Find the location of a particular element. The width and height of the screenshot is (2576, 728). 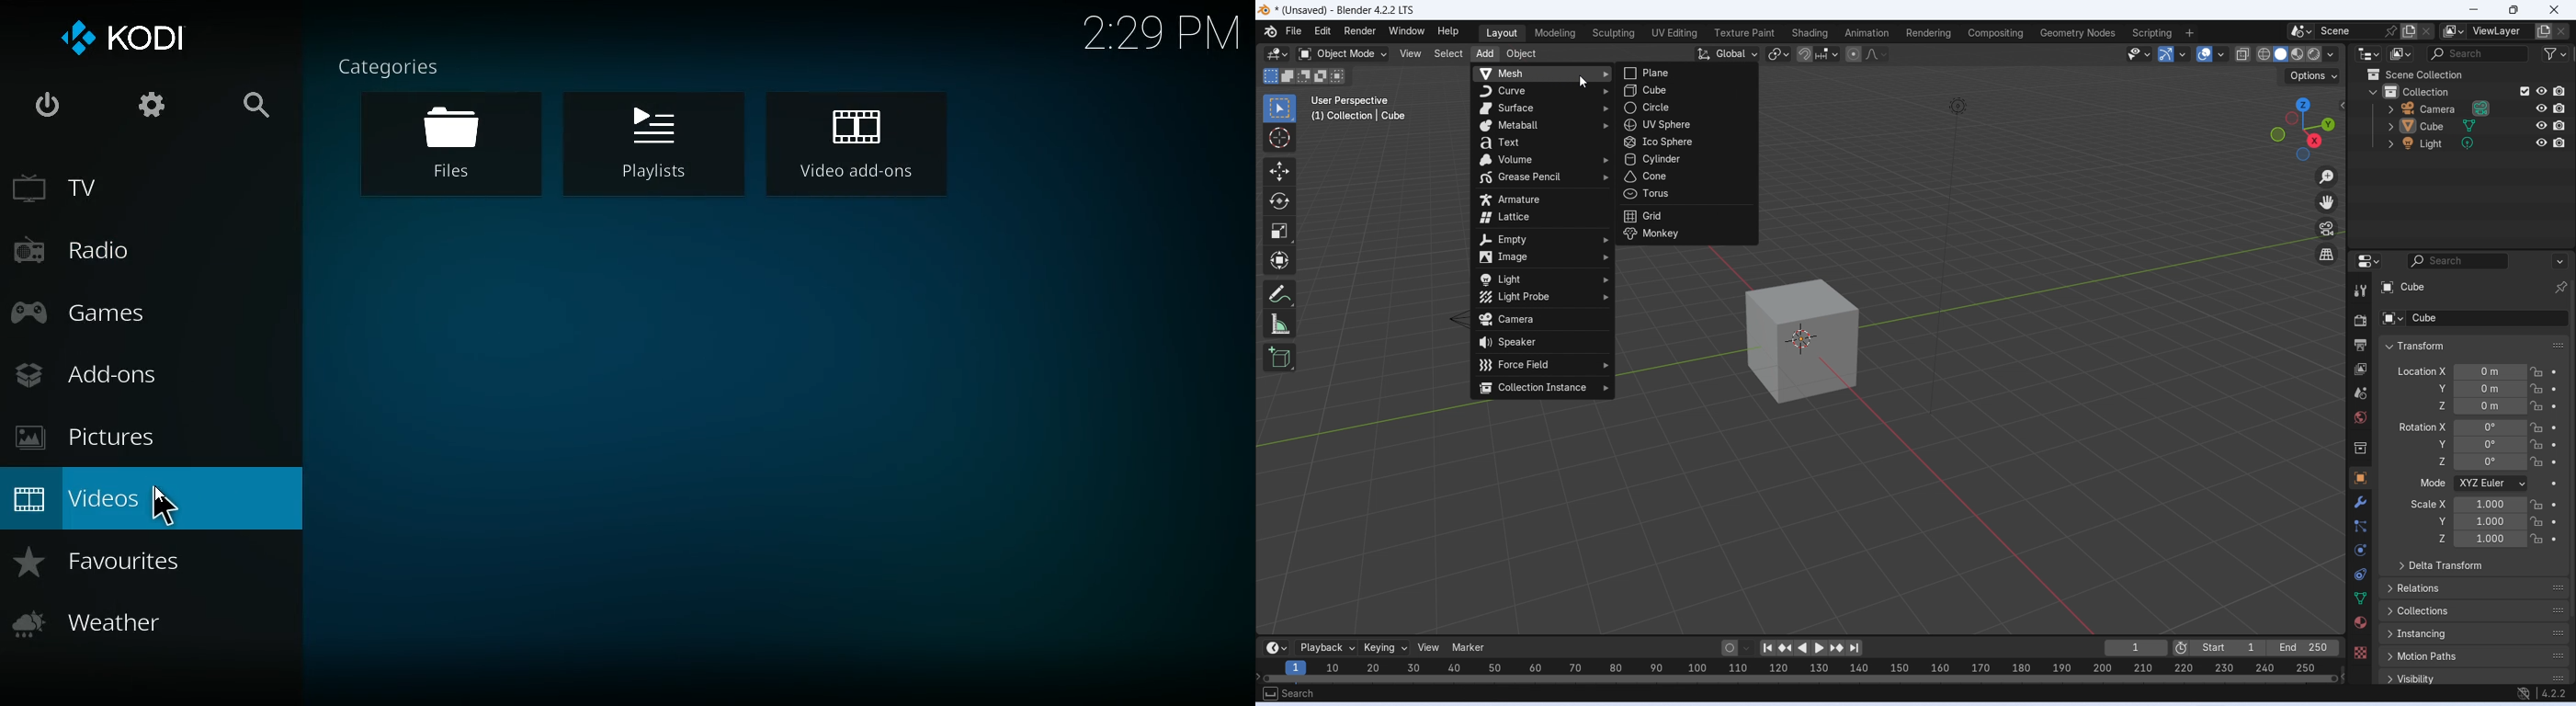

Cube is located at coordinates (2473, 318).